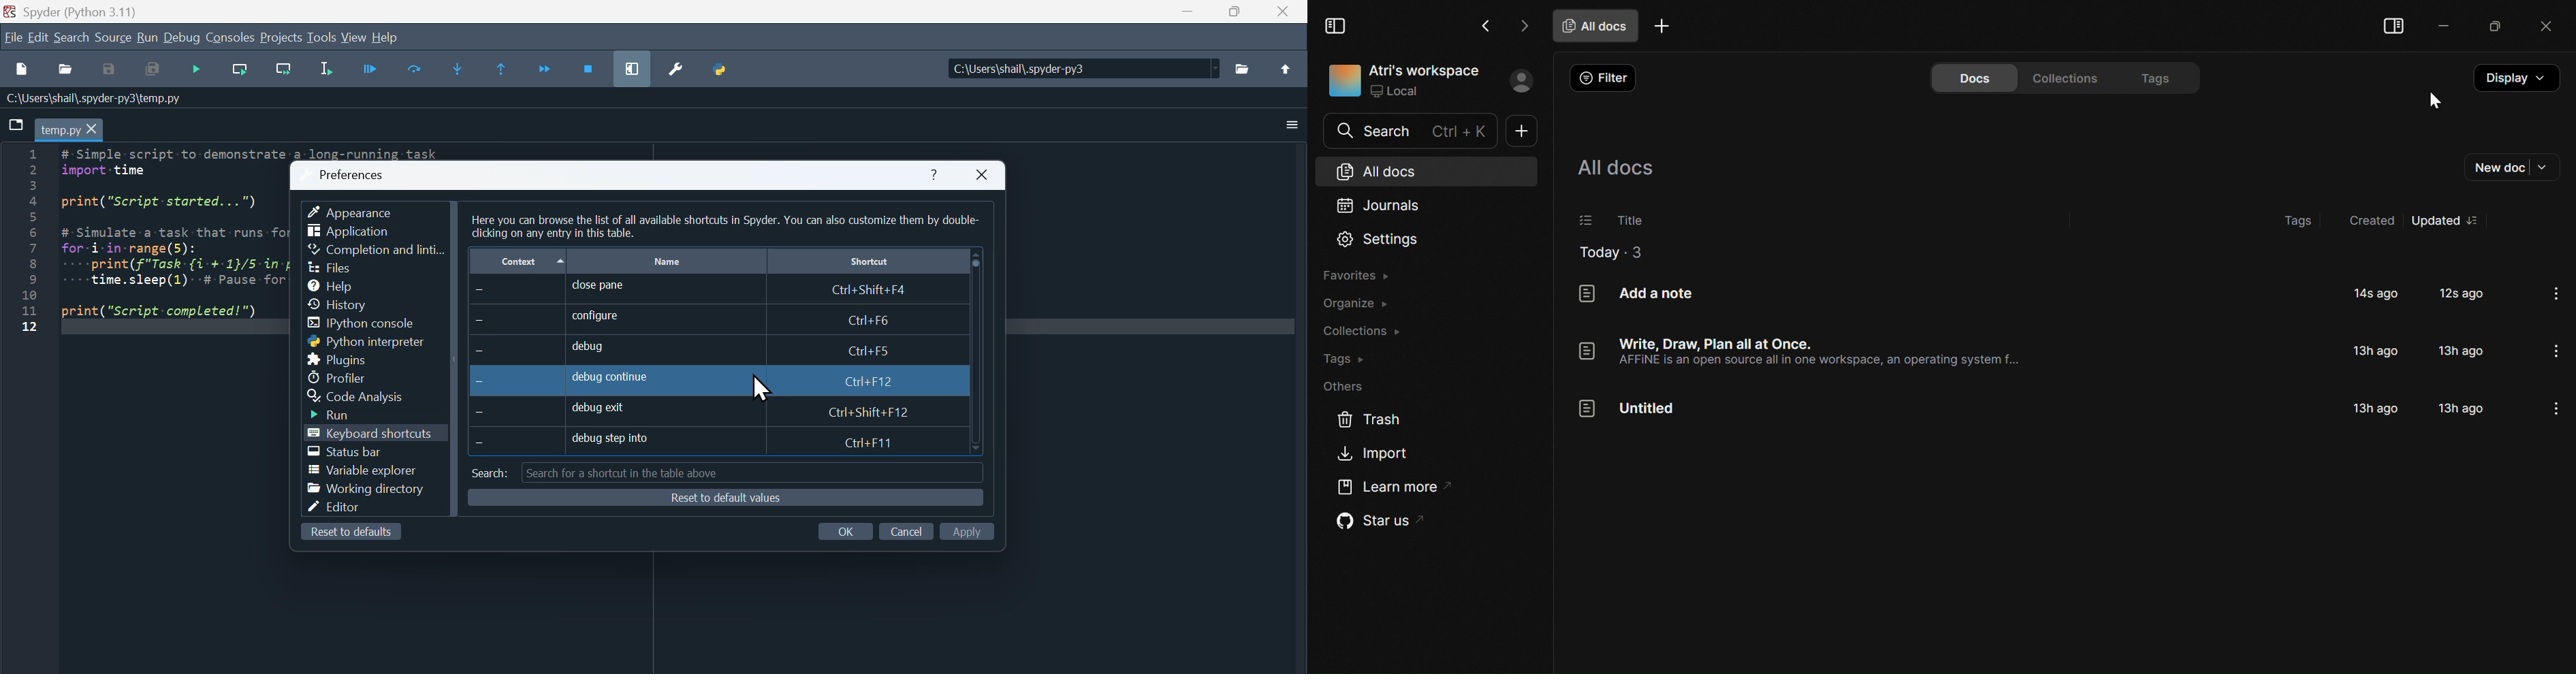 The image size is (2576, 700). What do you see at coordinates (1344, 357) in the screenshot?
I see `Tags` at bounding box center [1344, 357].